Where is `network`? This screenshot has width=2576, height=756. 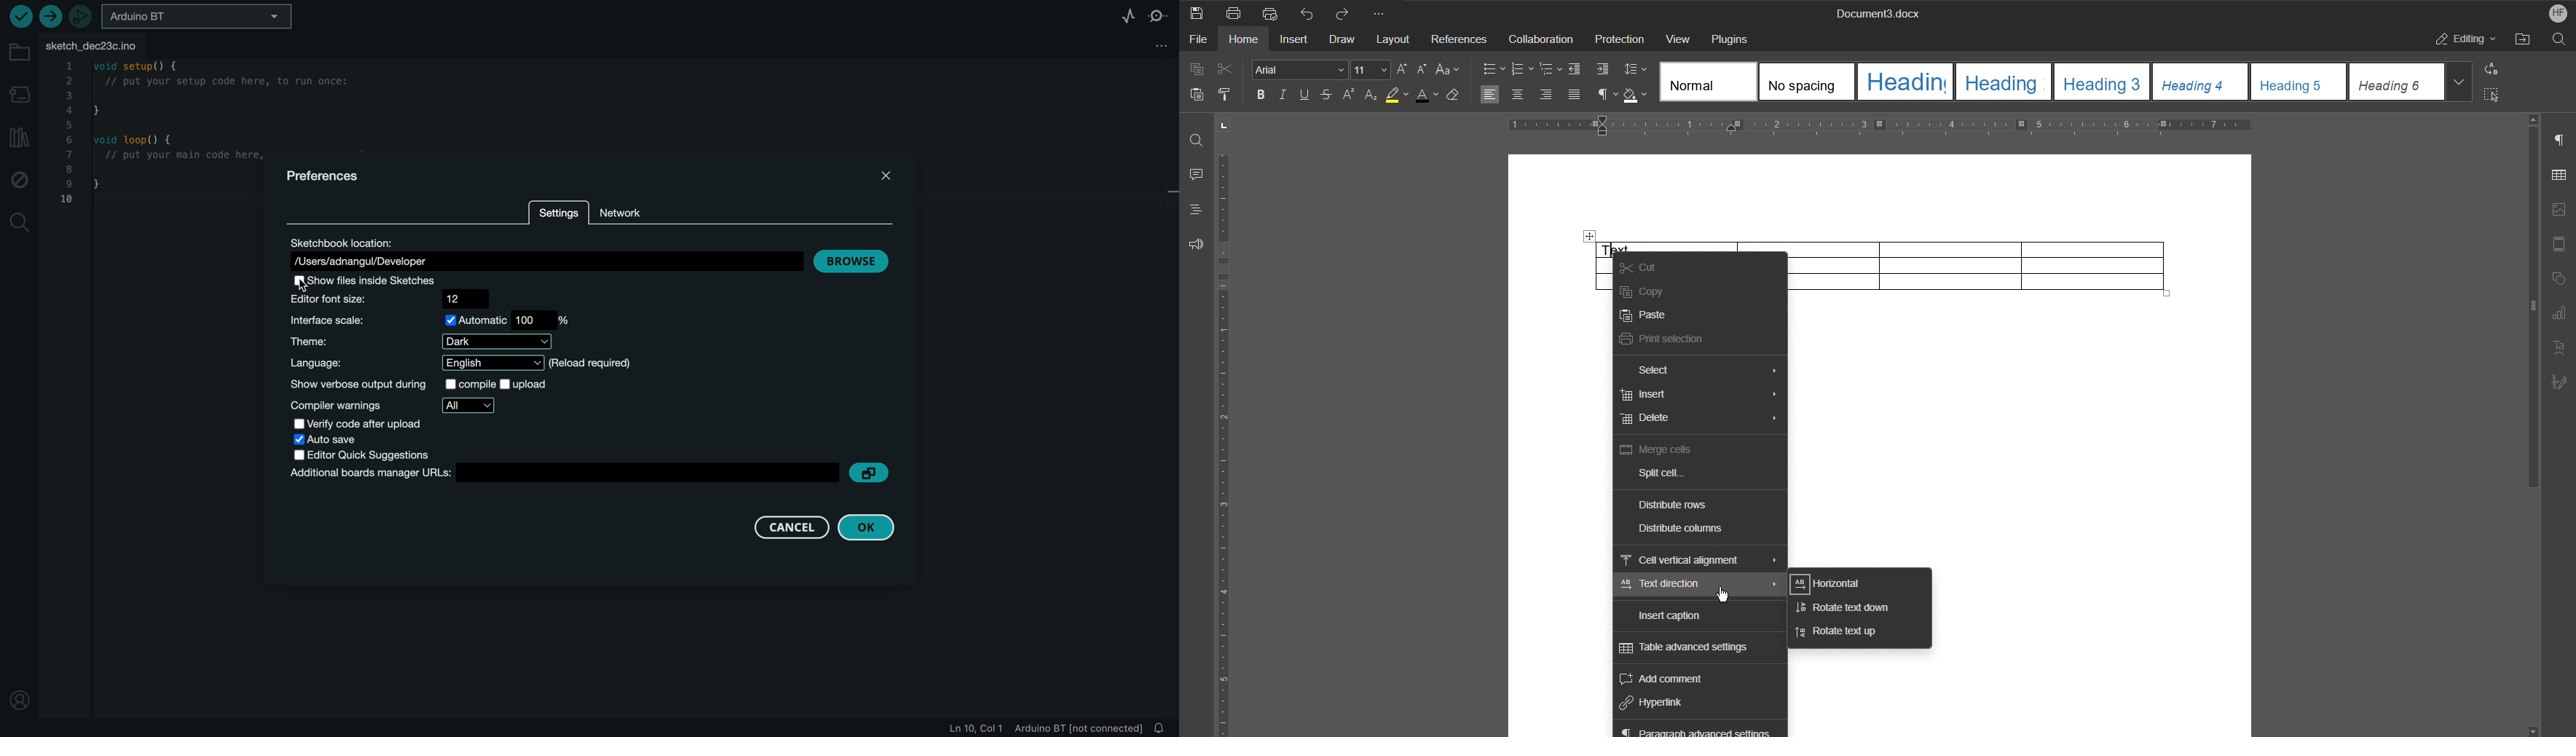 network is located at coordinates (634, 211).